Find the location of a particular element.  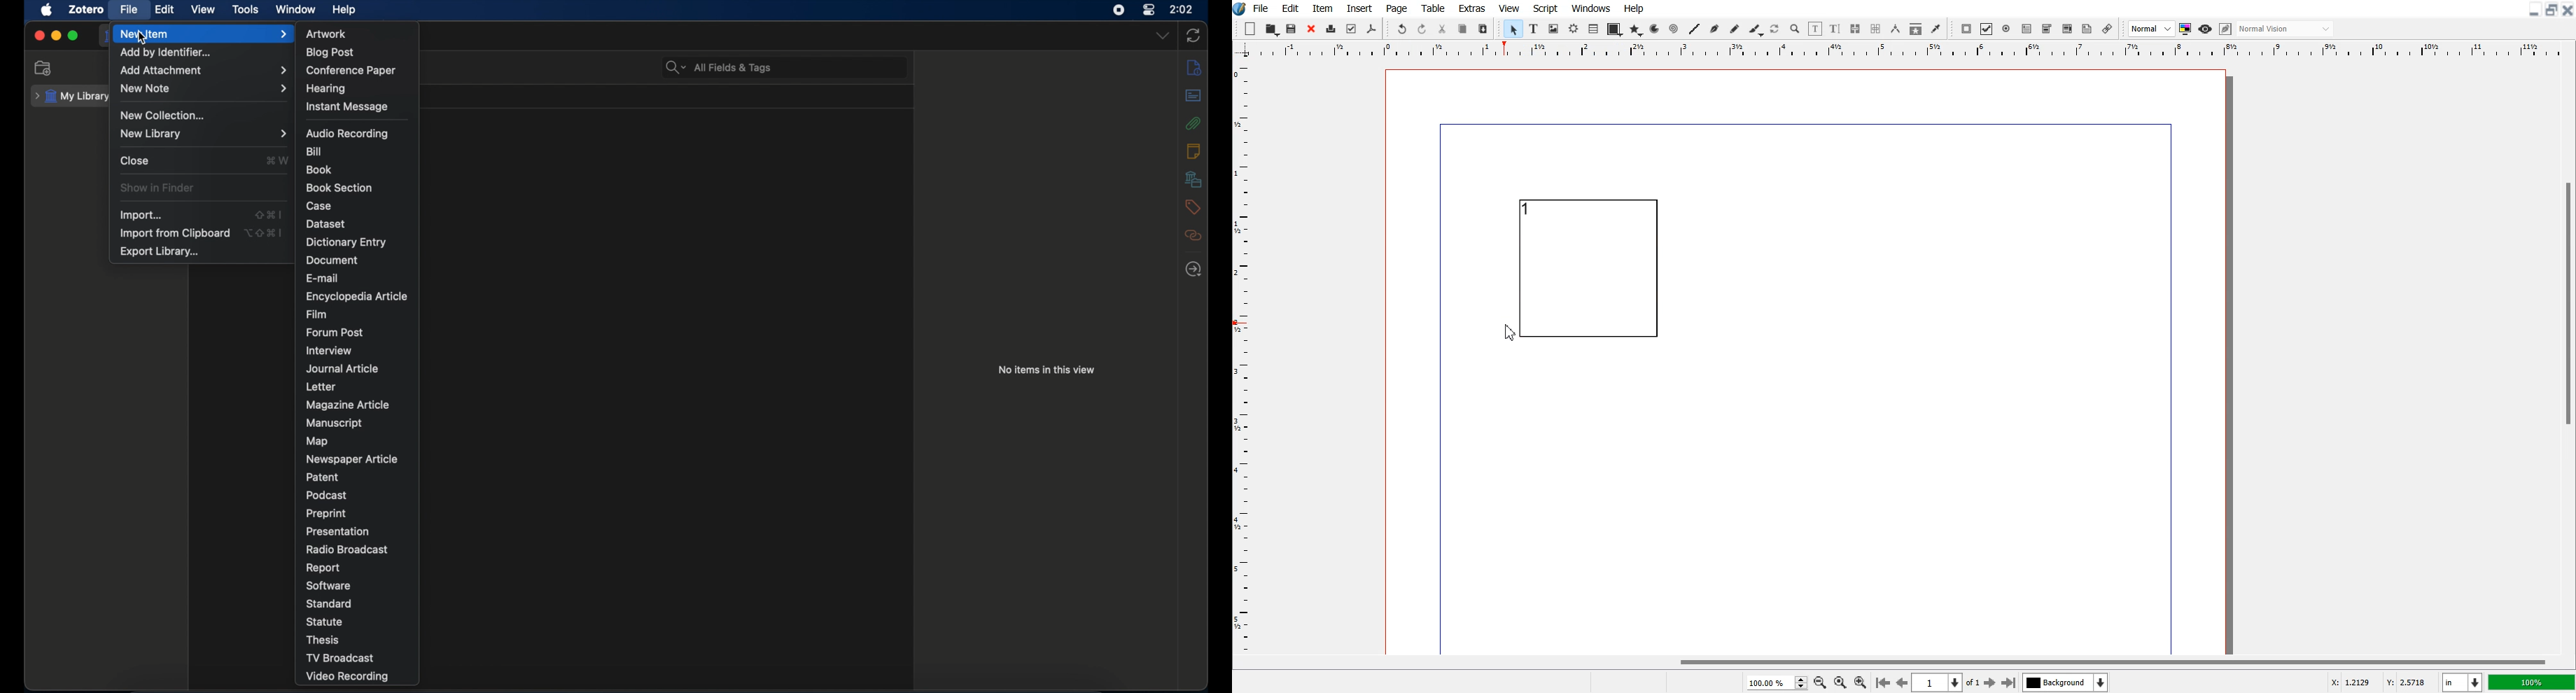

control center is located at coordinates (1150, 10).